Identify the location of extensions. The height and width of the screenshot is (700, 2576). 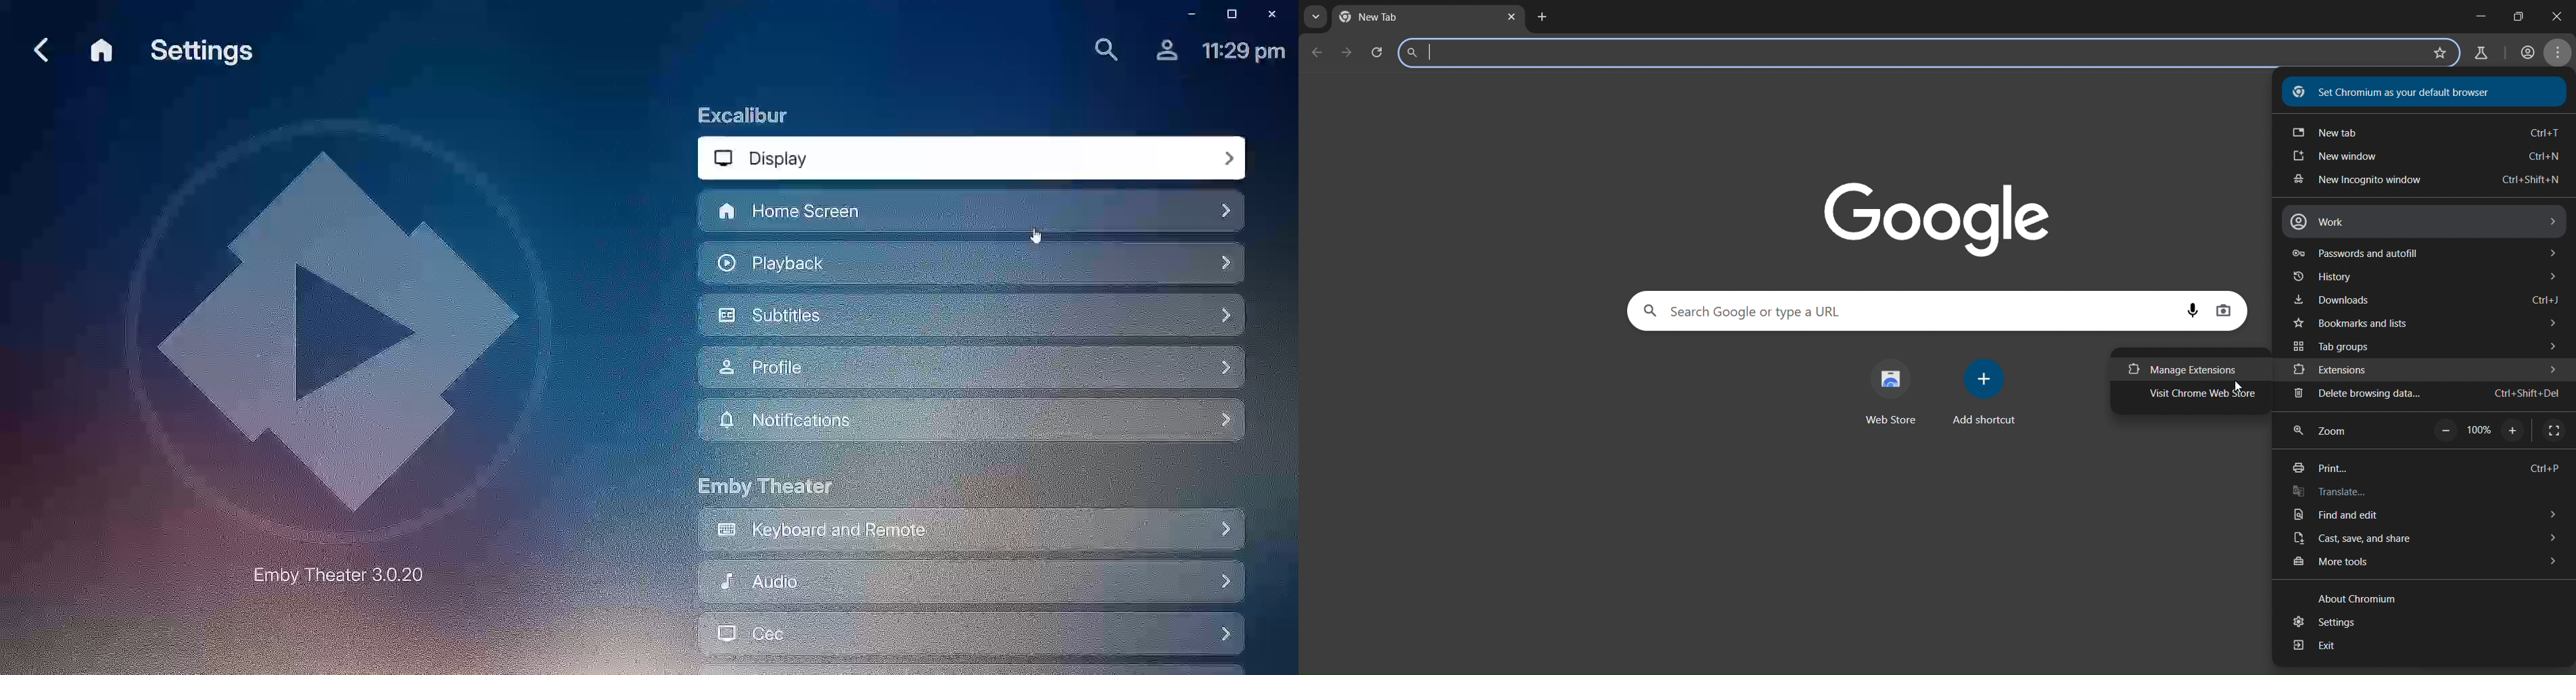
(2429, 370).